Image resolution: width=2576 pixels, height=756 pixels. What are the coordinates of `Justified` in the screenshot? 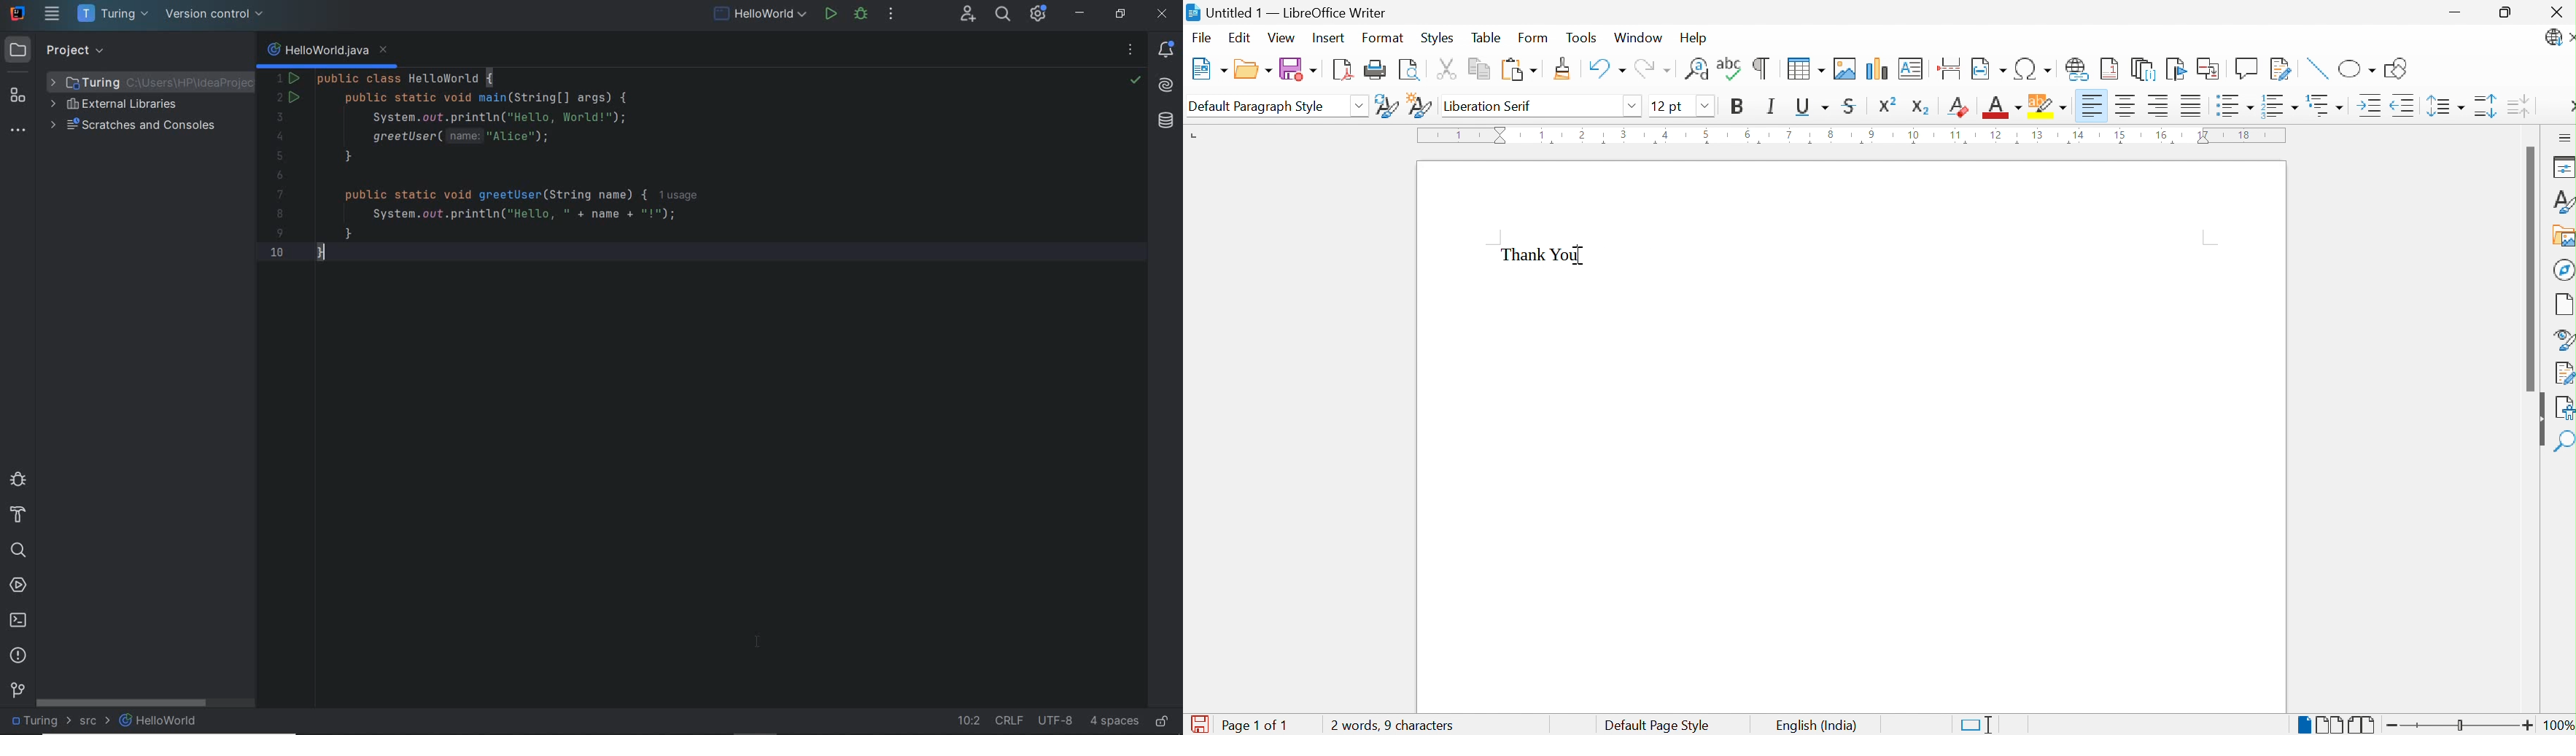 It's located at (2193, 105).